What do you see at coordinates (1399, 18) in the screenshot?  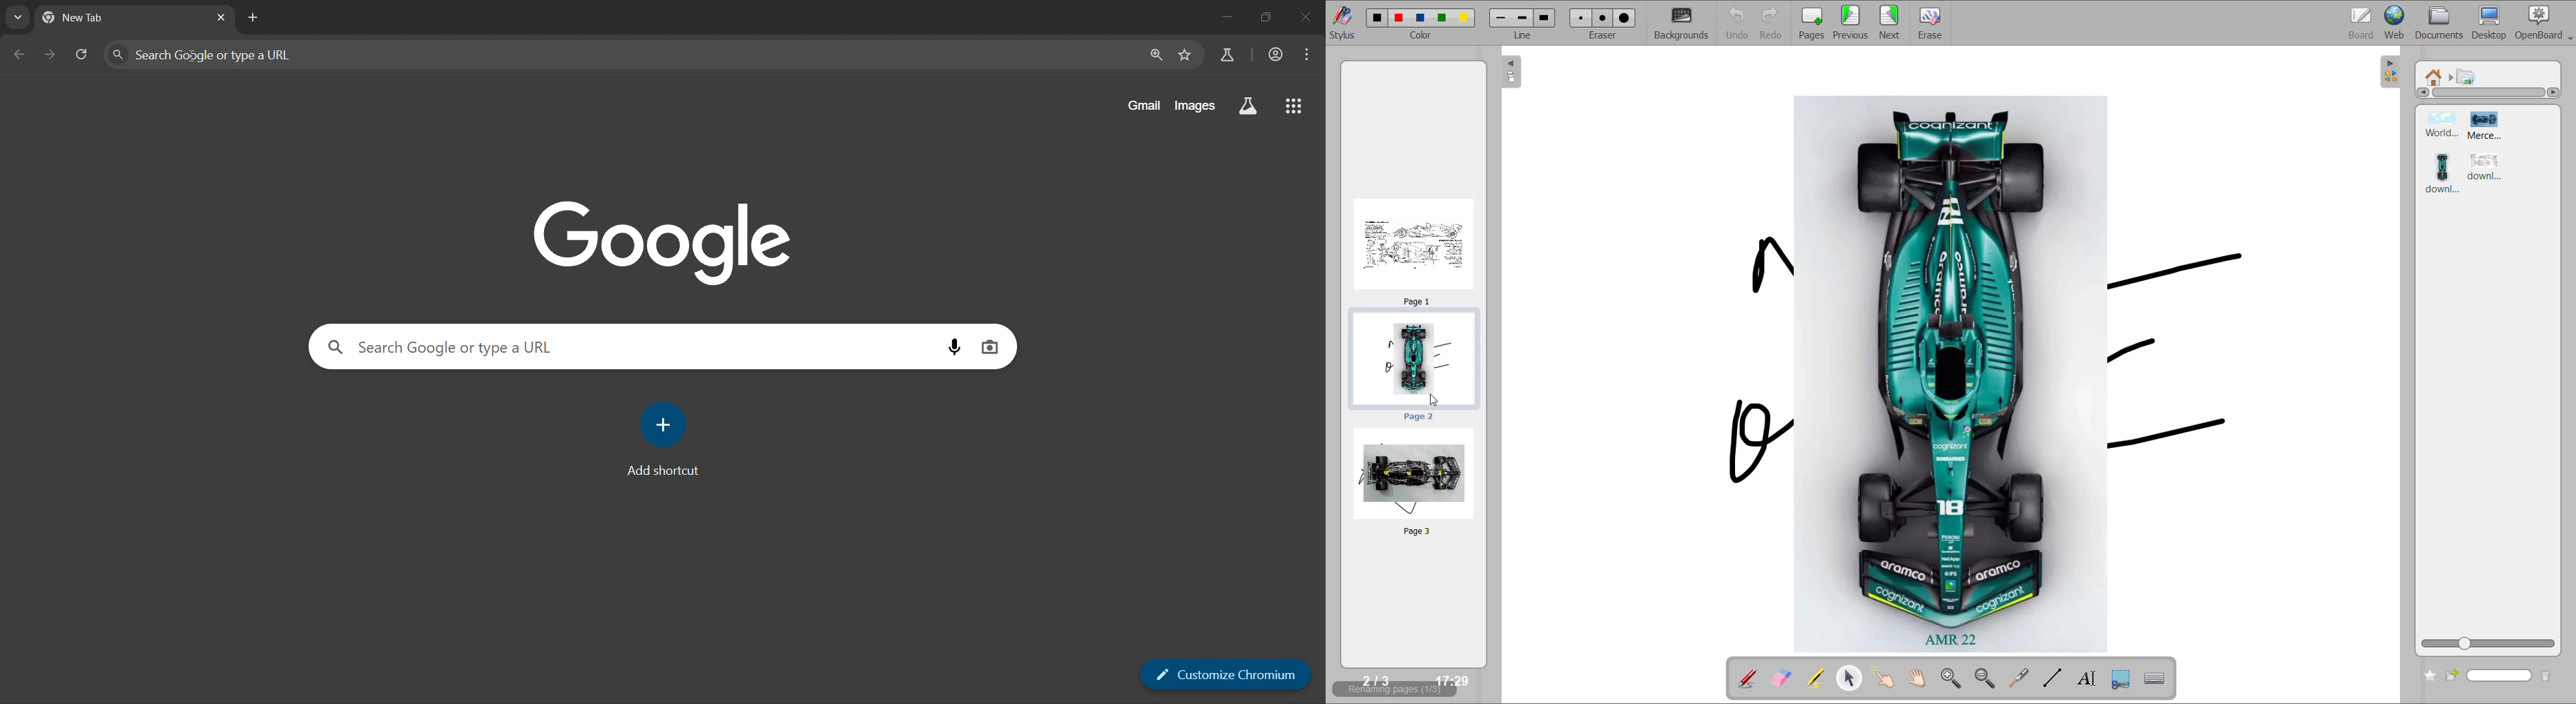 I see `color 2` at bounding box center [1399, 18].